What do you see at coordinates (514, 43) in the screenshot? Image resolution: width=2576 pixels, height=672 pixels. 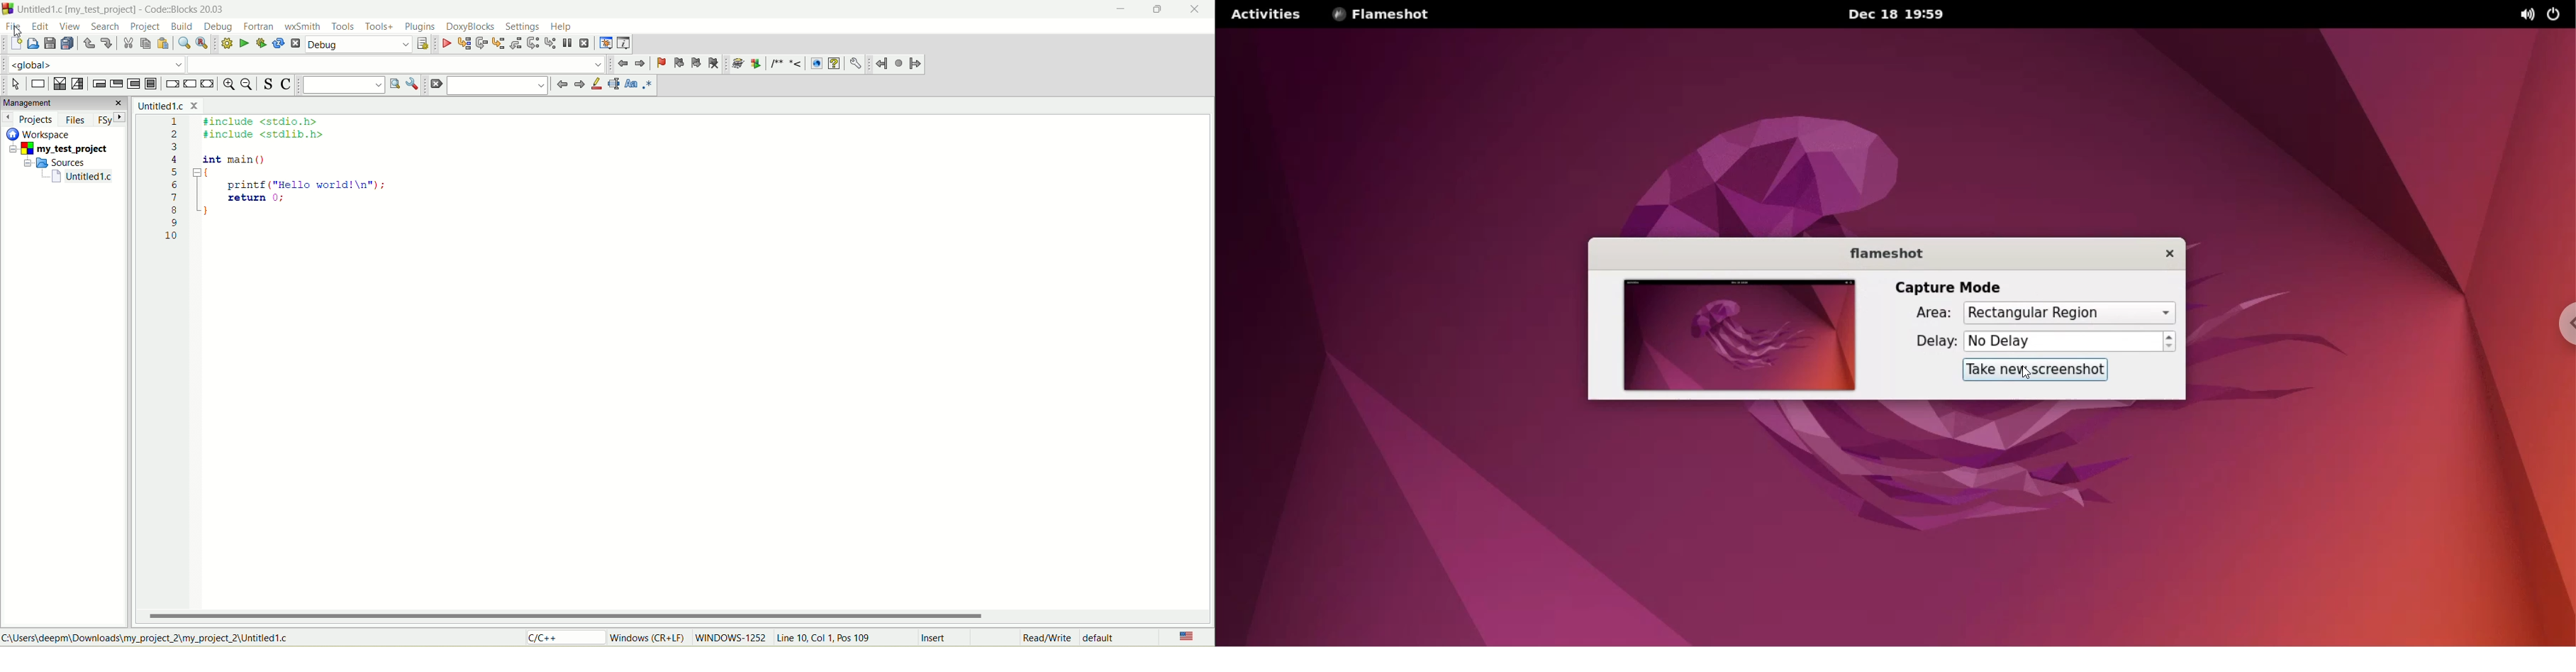 I see `step out` at bounding box center [514, 43].